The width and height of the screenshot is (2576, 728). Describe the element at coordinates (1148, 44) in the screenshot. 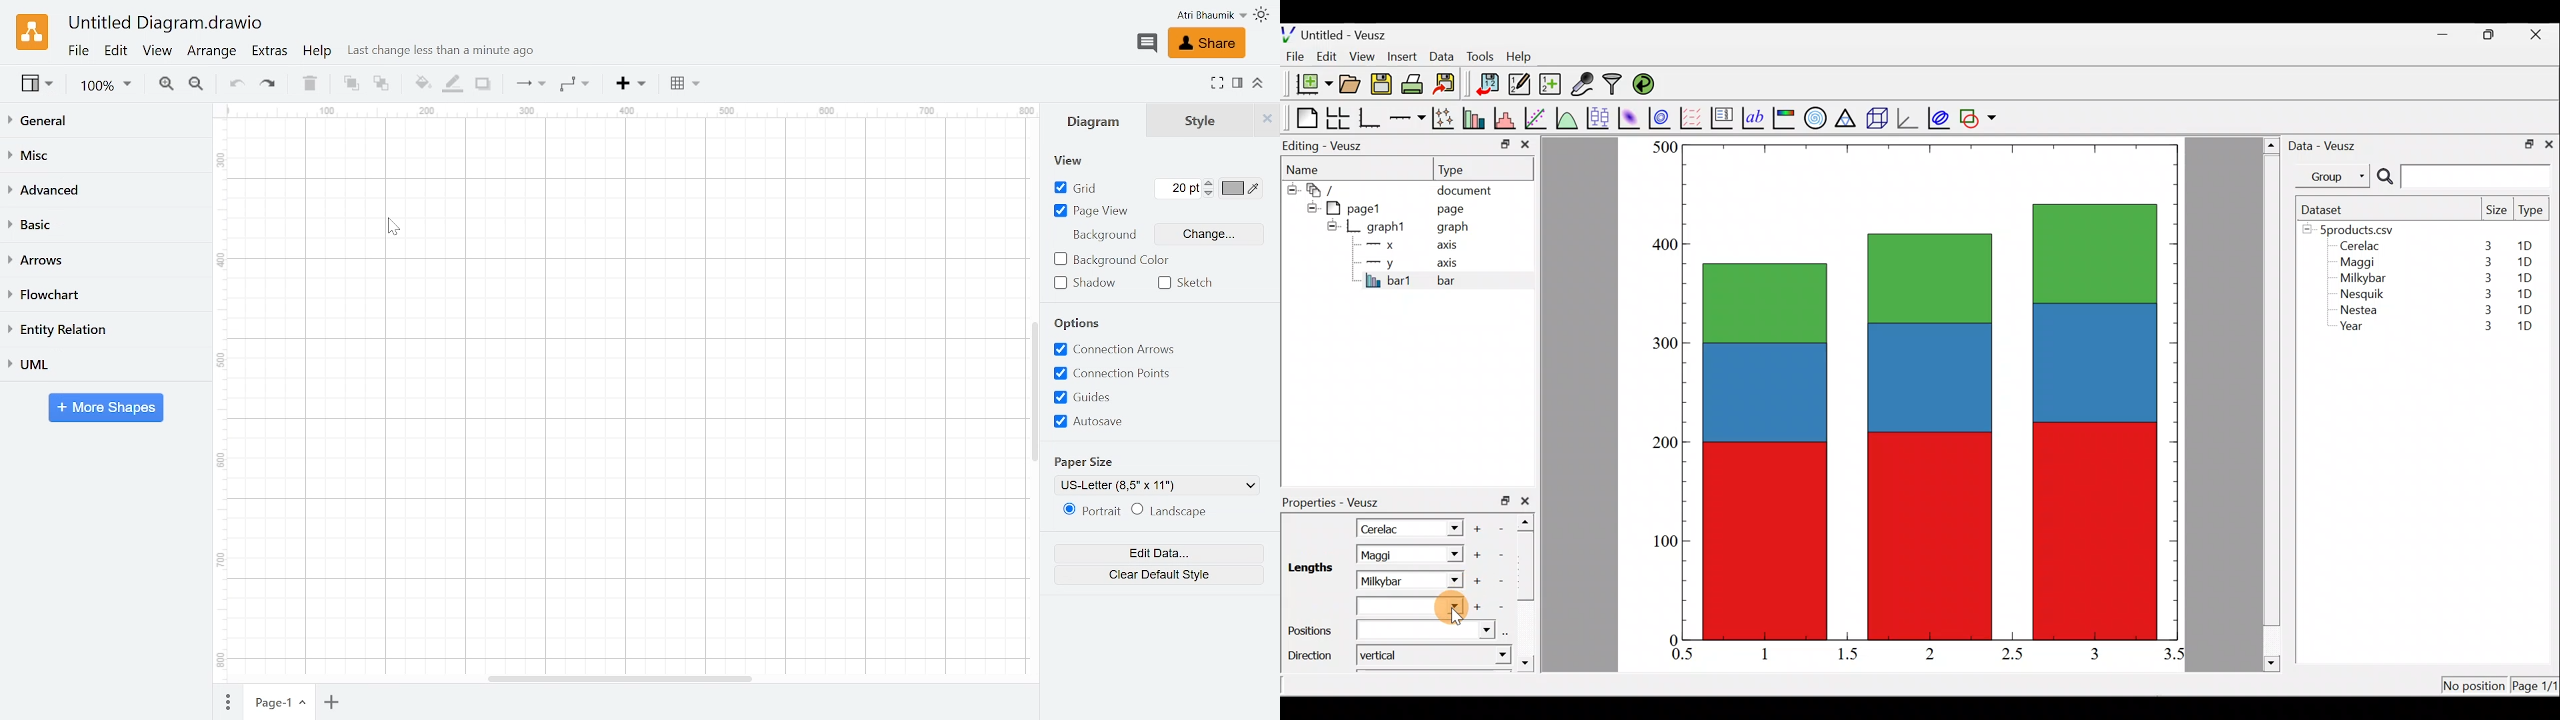

I see `Comment` at that location.